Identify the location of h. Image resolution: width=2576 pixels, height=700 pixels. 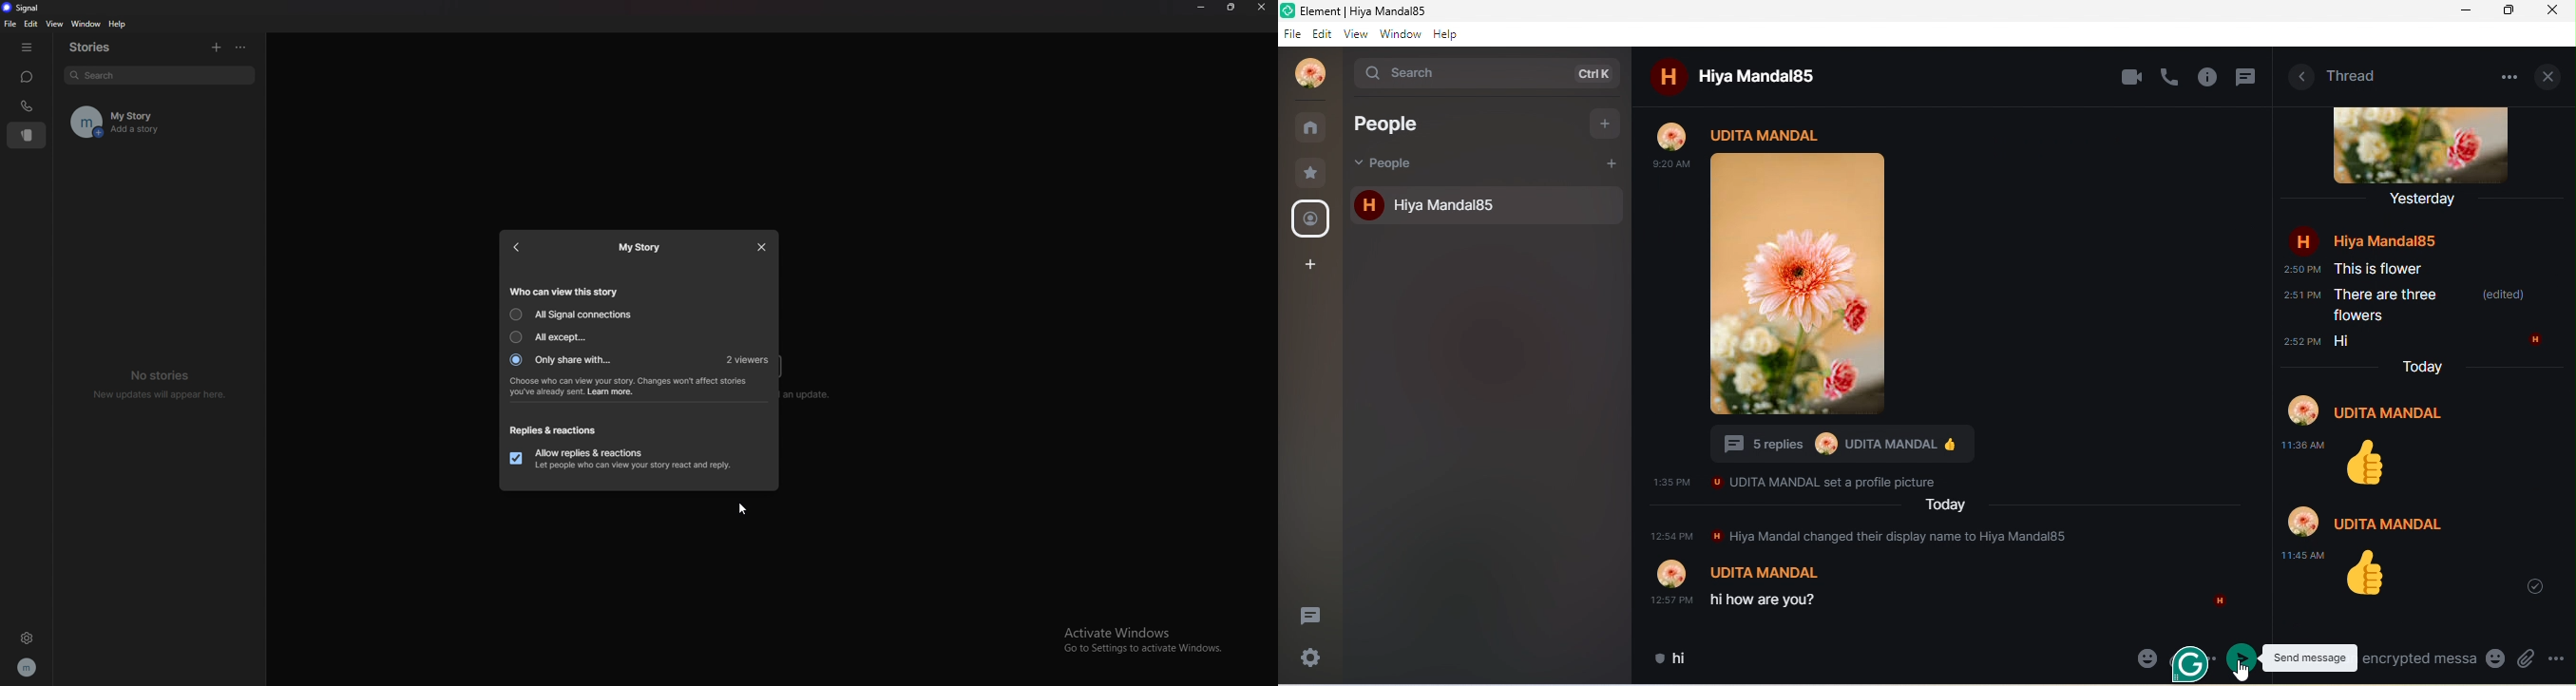
(1665, 77).